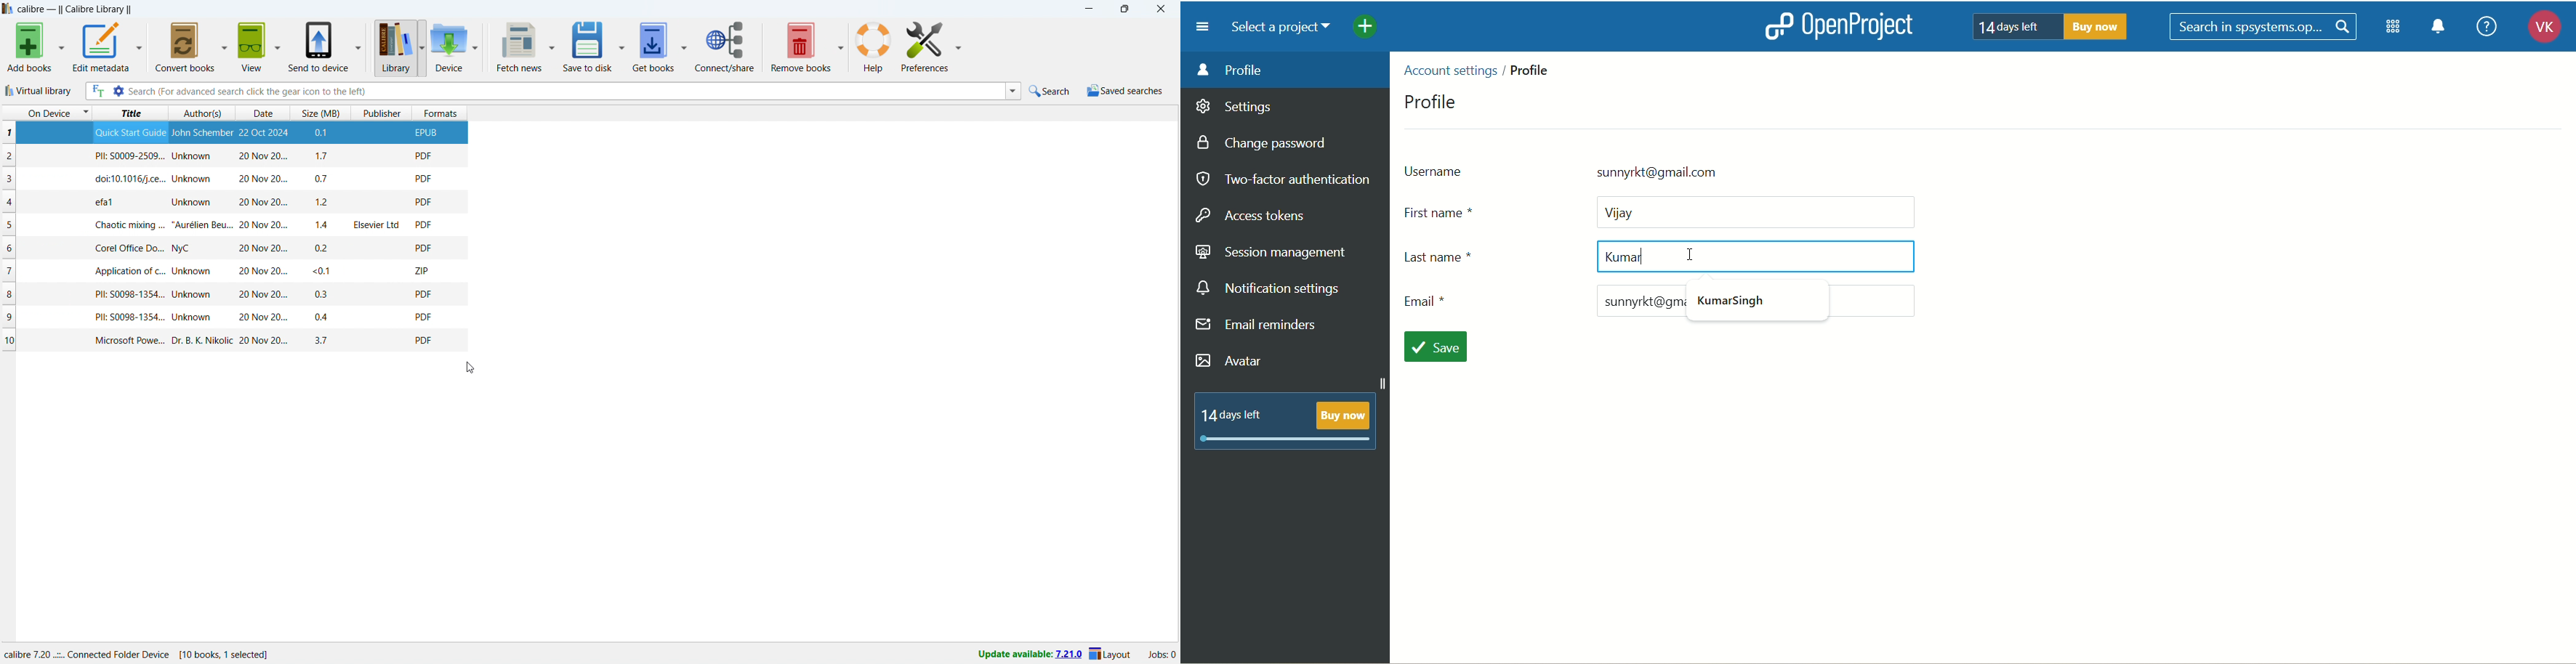 Image resolution: width=2576 pixels, height=672 pixels. What do you see at coordinates (1161, 9) in the screenshot?
I see `close` at bounding box center [1161, 9].